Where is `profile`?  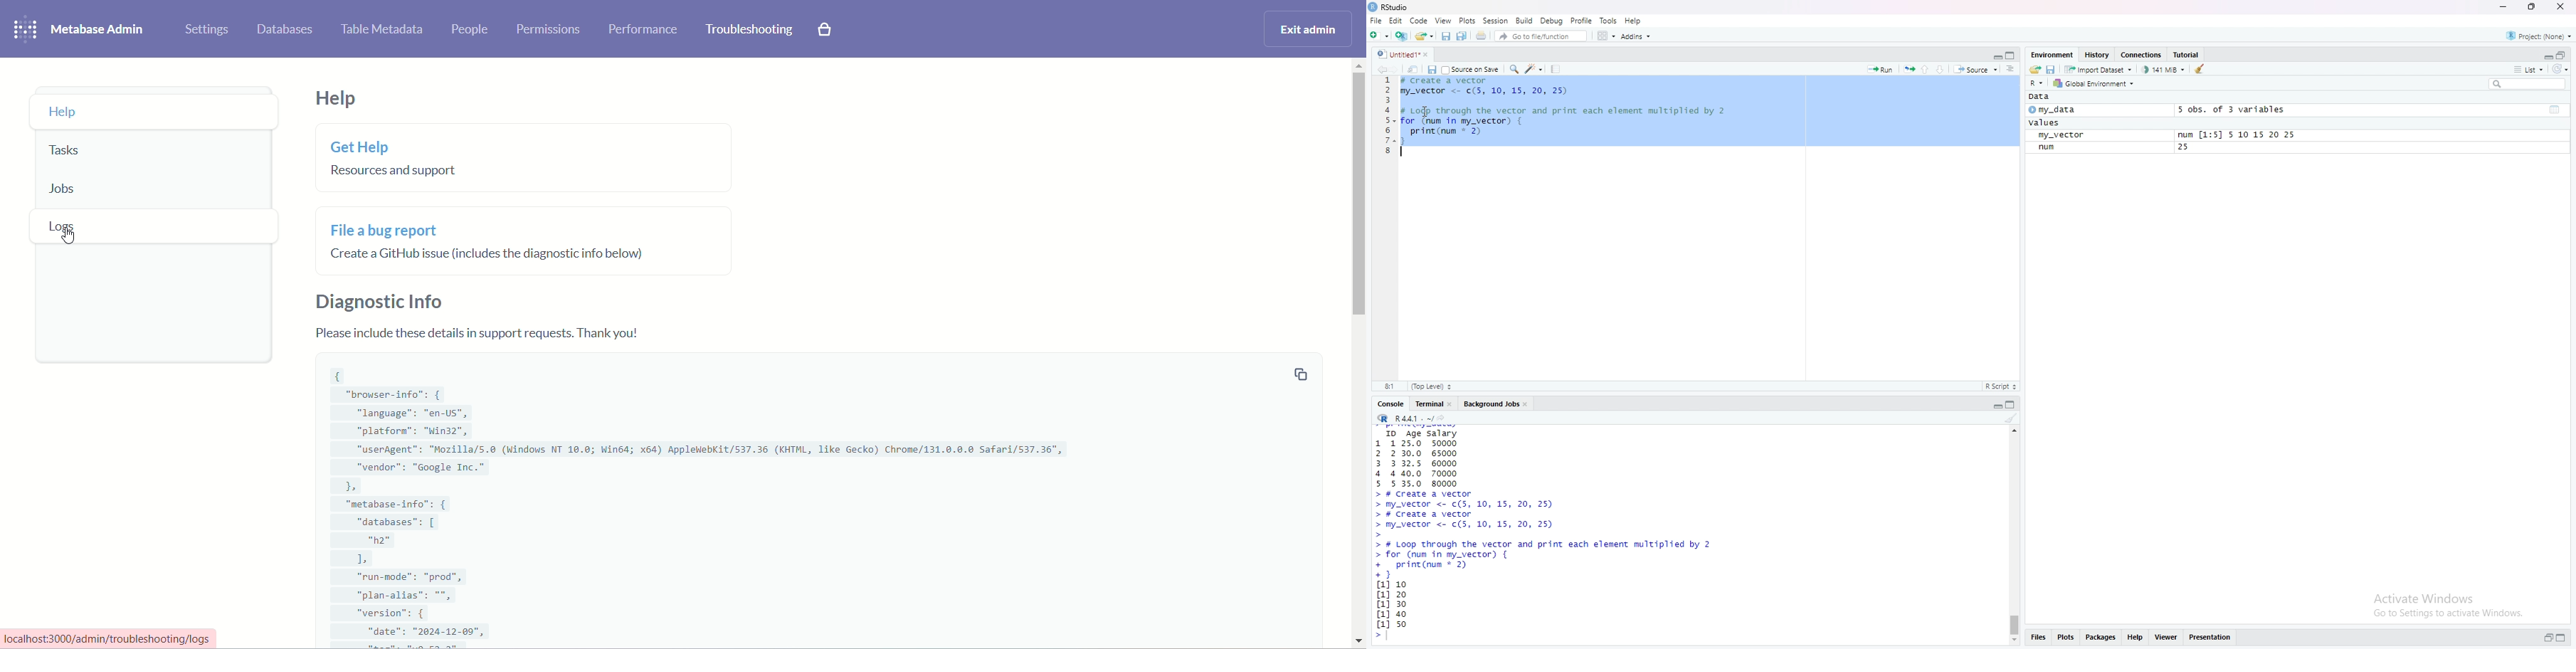
profile is located at coordinates (1581, 20).